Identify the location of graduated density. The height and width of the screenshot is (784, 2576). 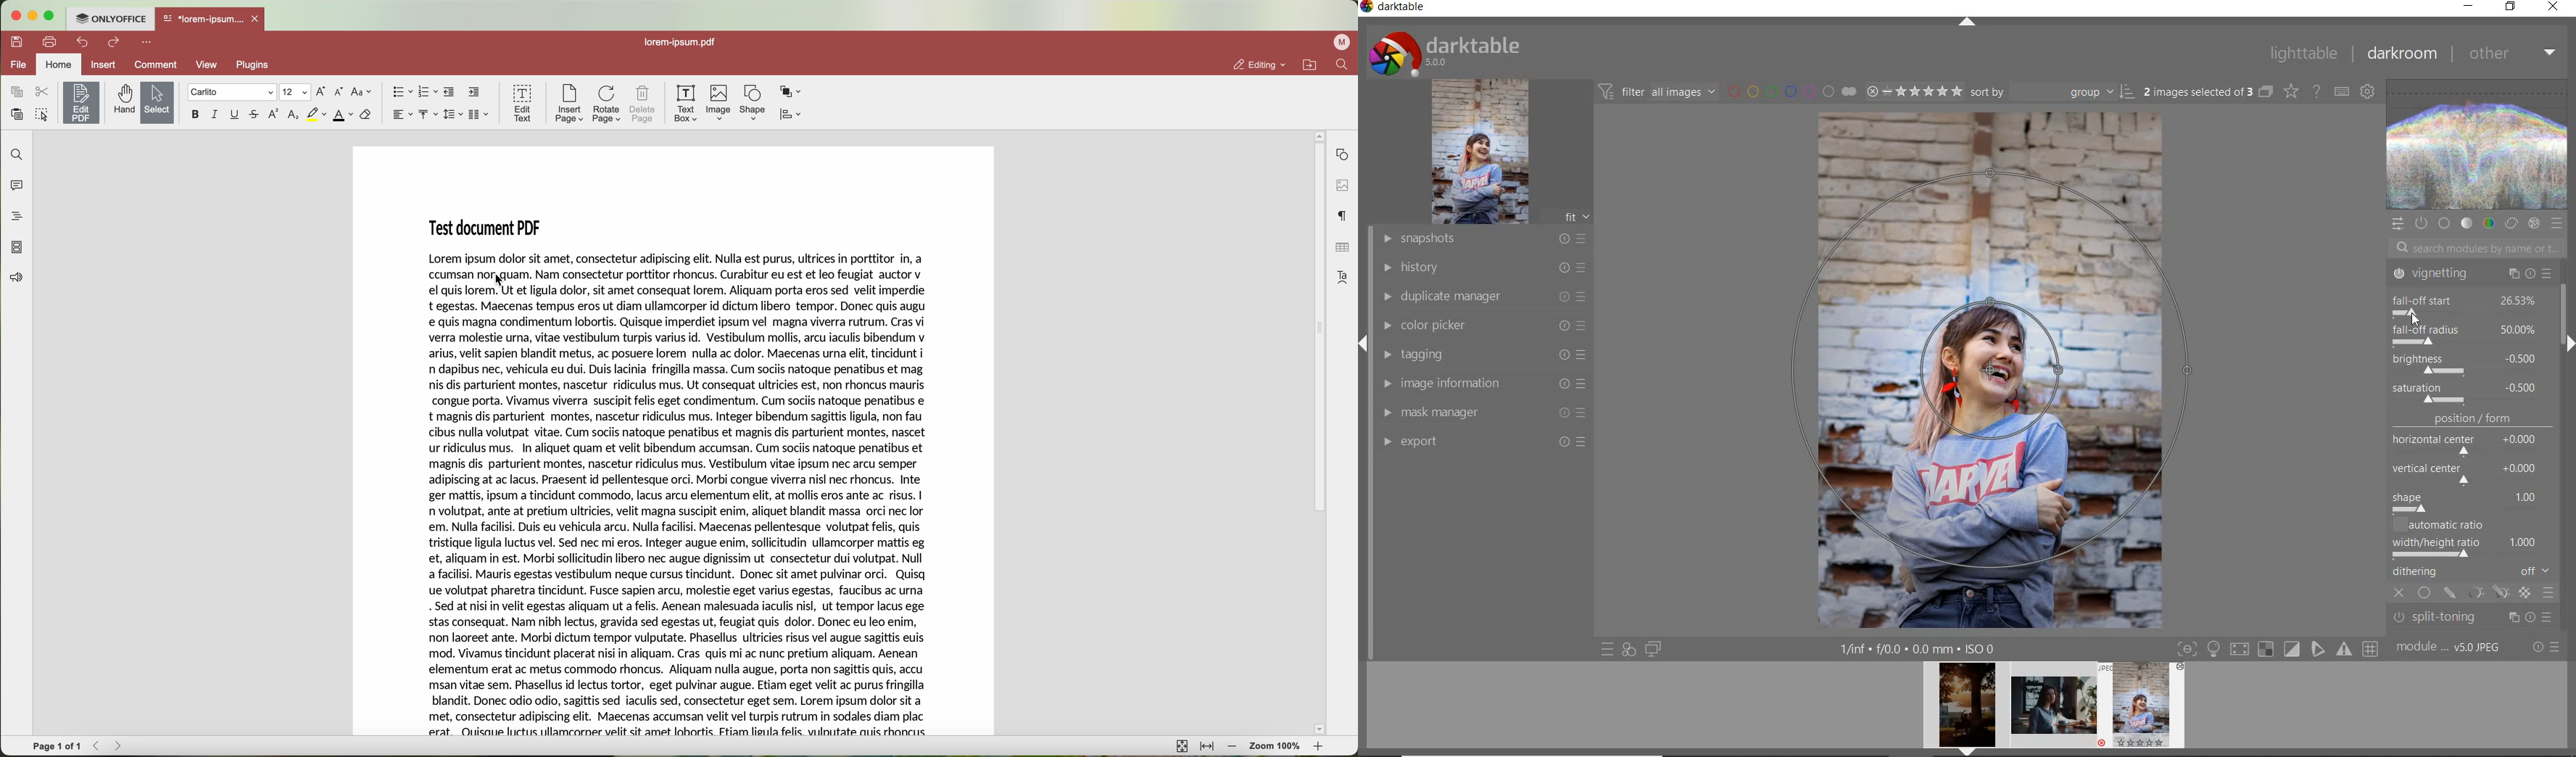
(2473, 278).